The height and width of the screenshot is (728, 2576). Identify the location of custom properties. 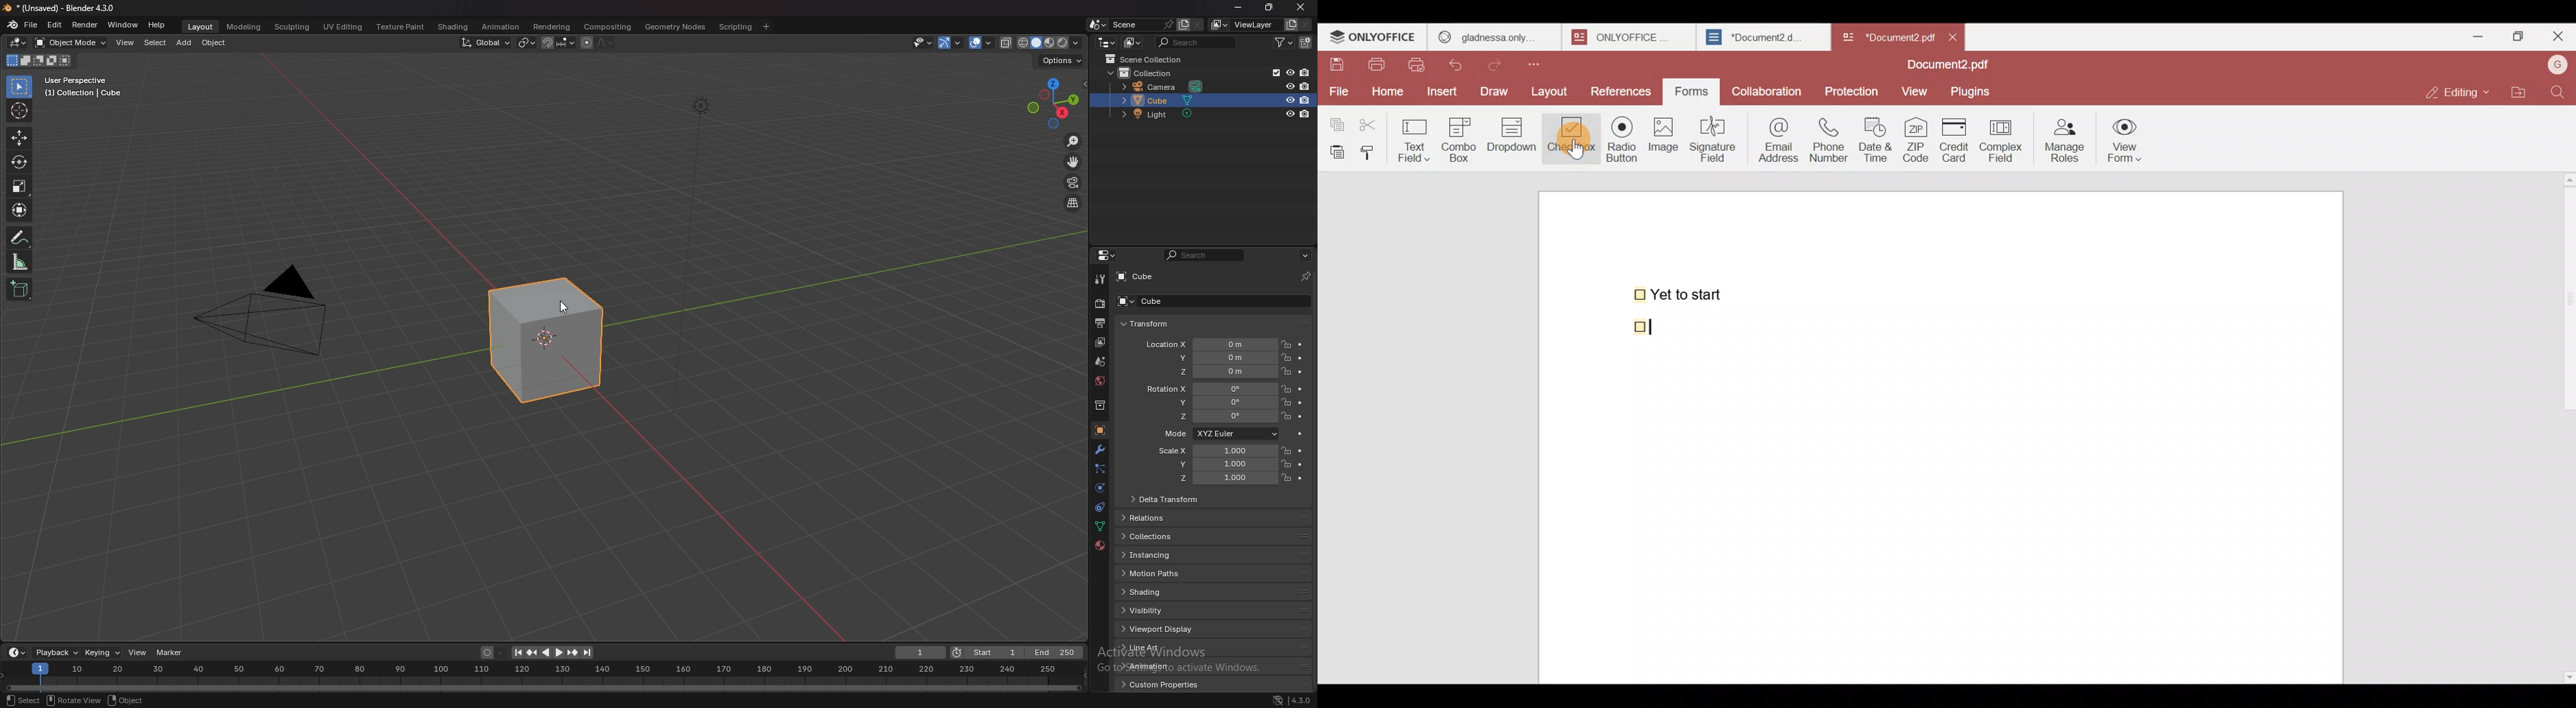
(1164, 685).